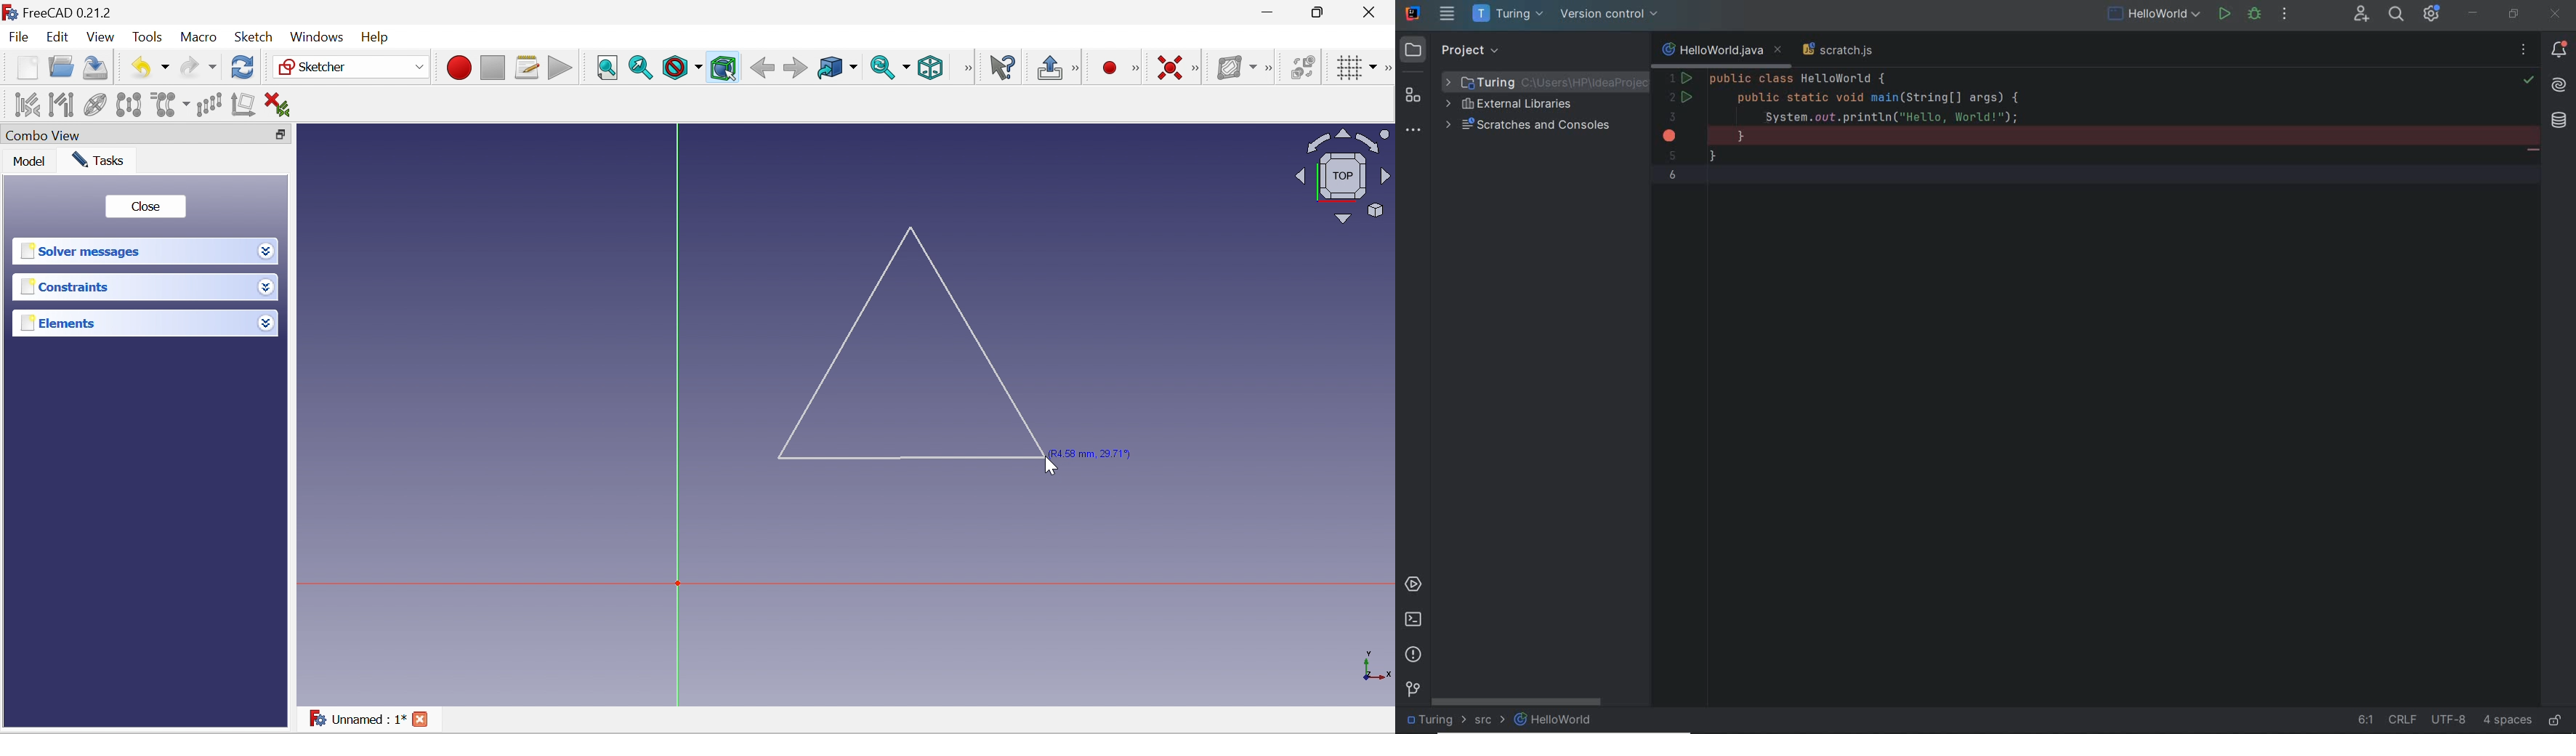 This screenshot has width=2576, height=756. I want to click on Unnamed : 1*, so click(358, 717).